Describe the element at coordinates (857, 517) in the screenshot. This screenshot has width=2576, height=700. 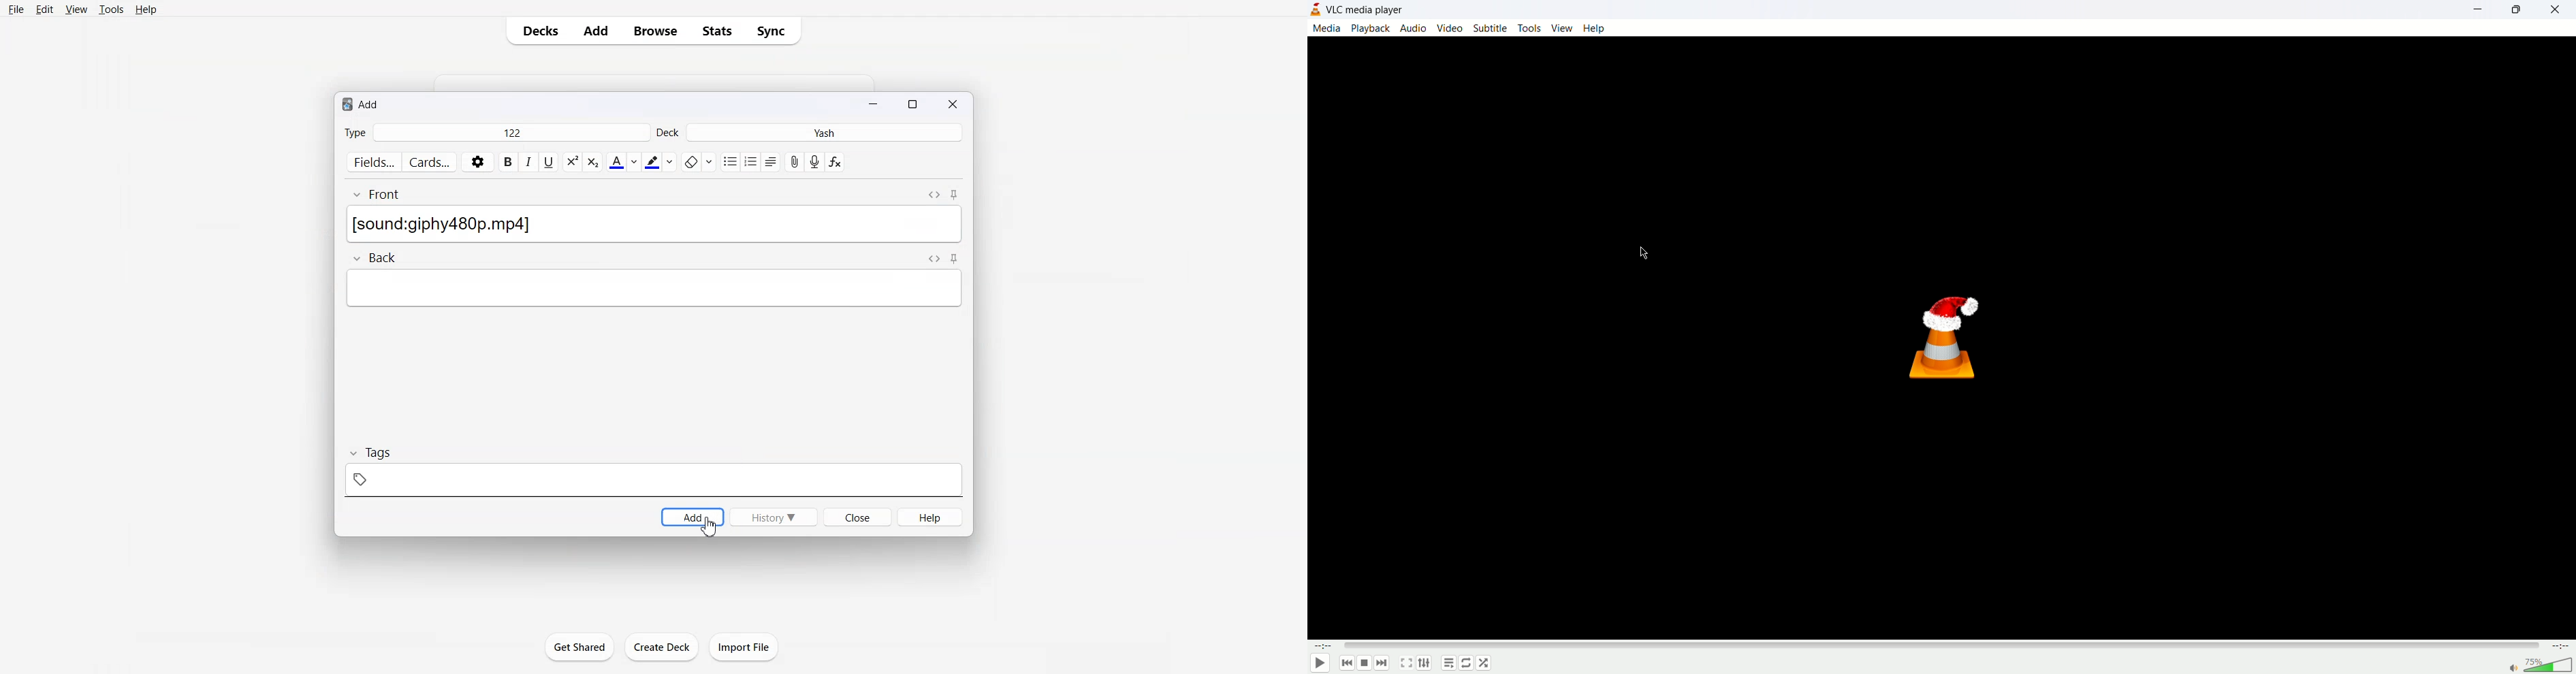
I see `Close` at that location.